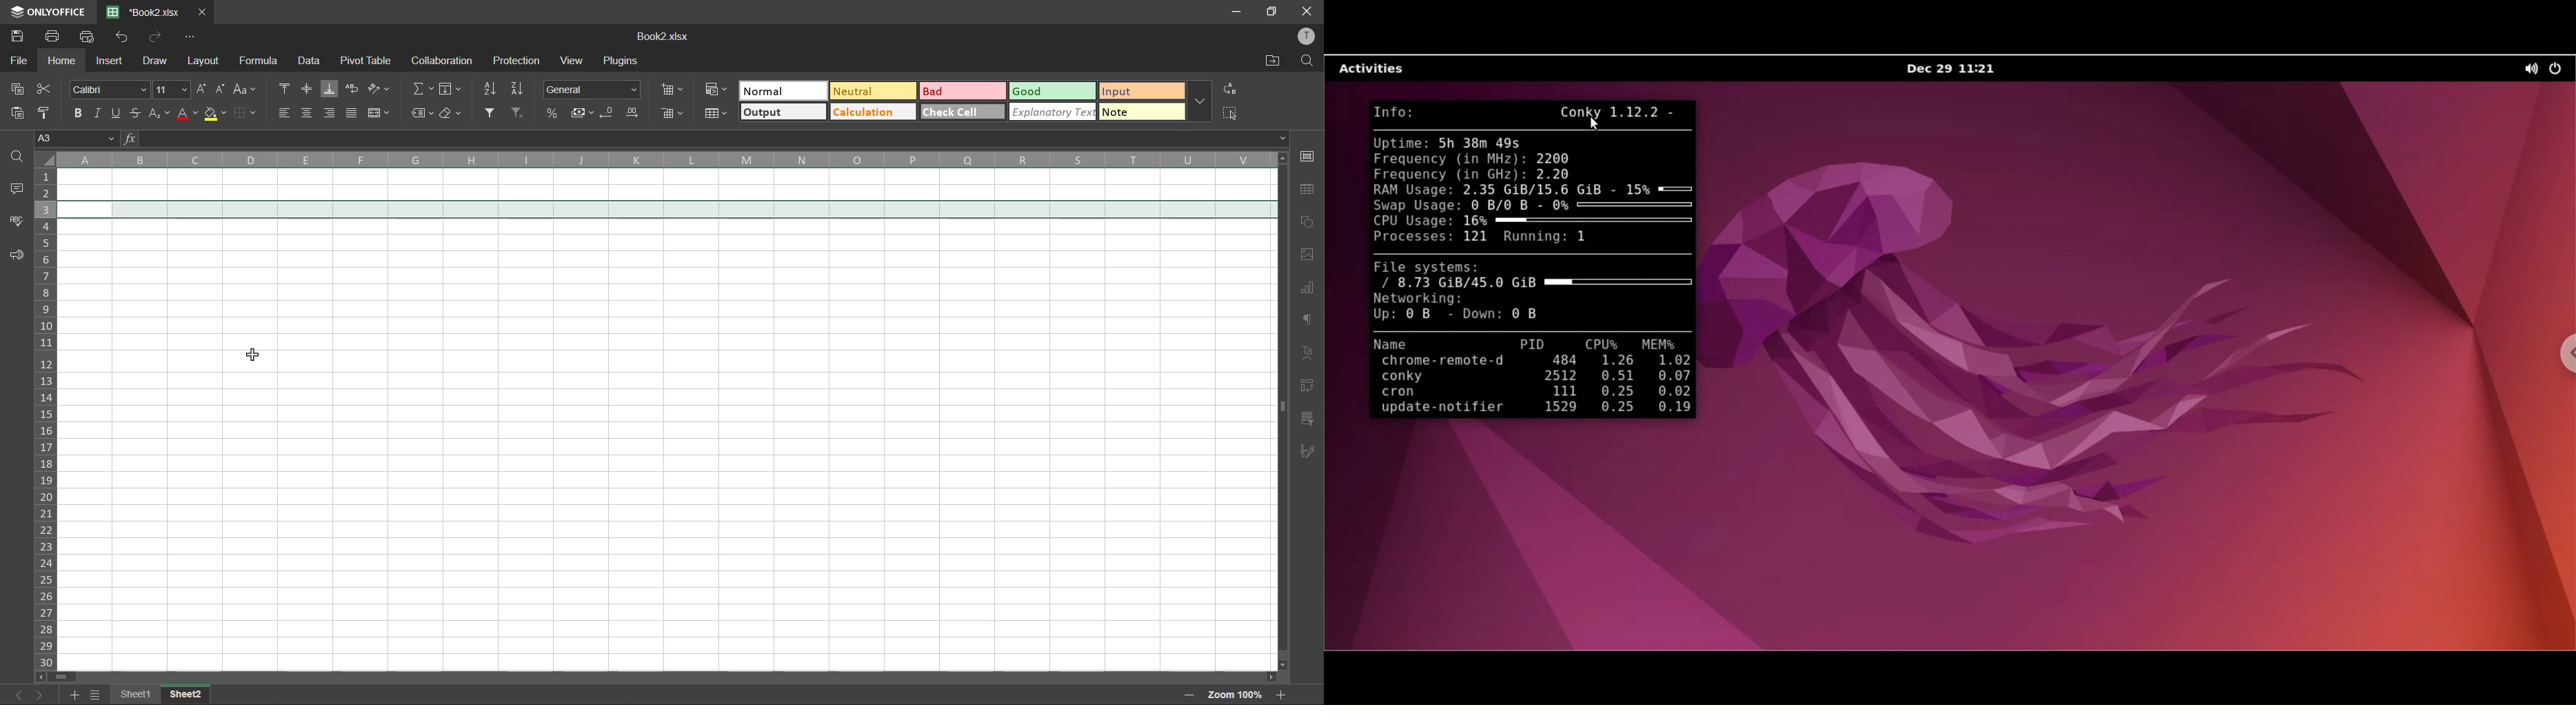 The image size is (2576, 728). What do you see at coordinates (567, 61) in the screenshot?
I see `view` at bounding box center [567, 61].